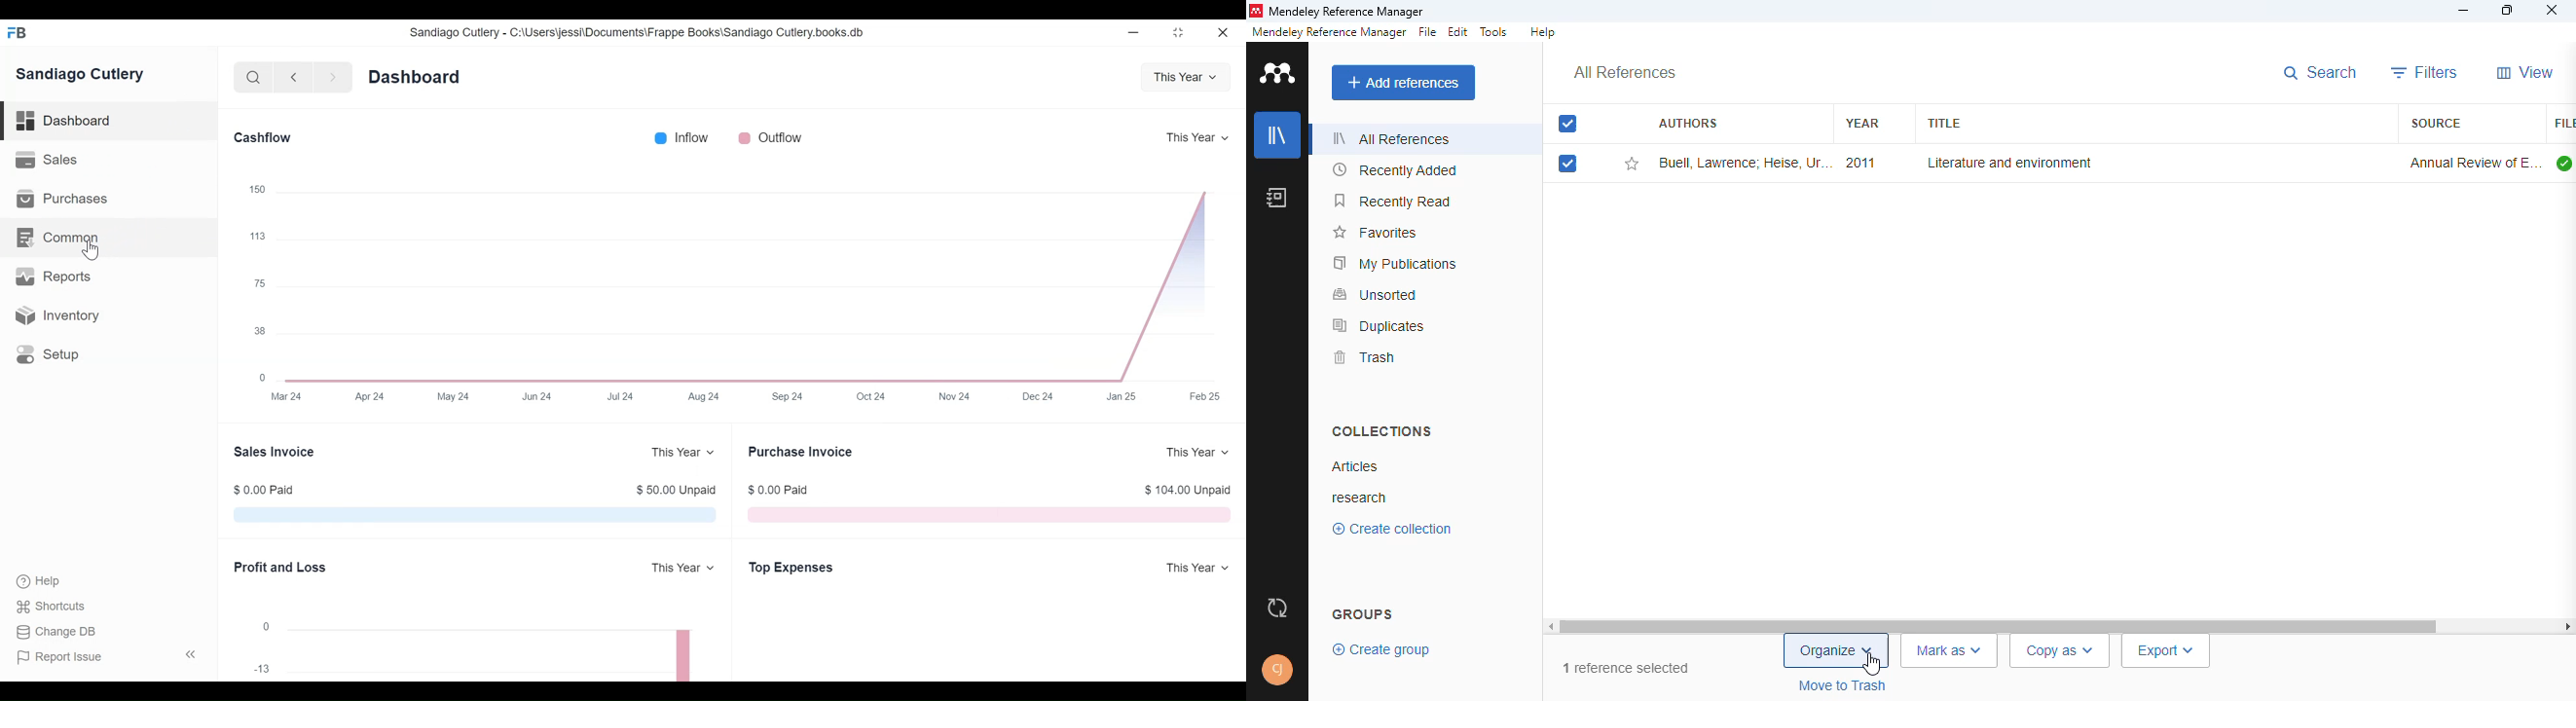 This screenshot has height=728, width=2576. I want to click on Purchases, so click(62, 199).